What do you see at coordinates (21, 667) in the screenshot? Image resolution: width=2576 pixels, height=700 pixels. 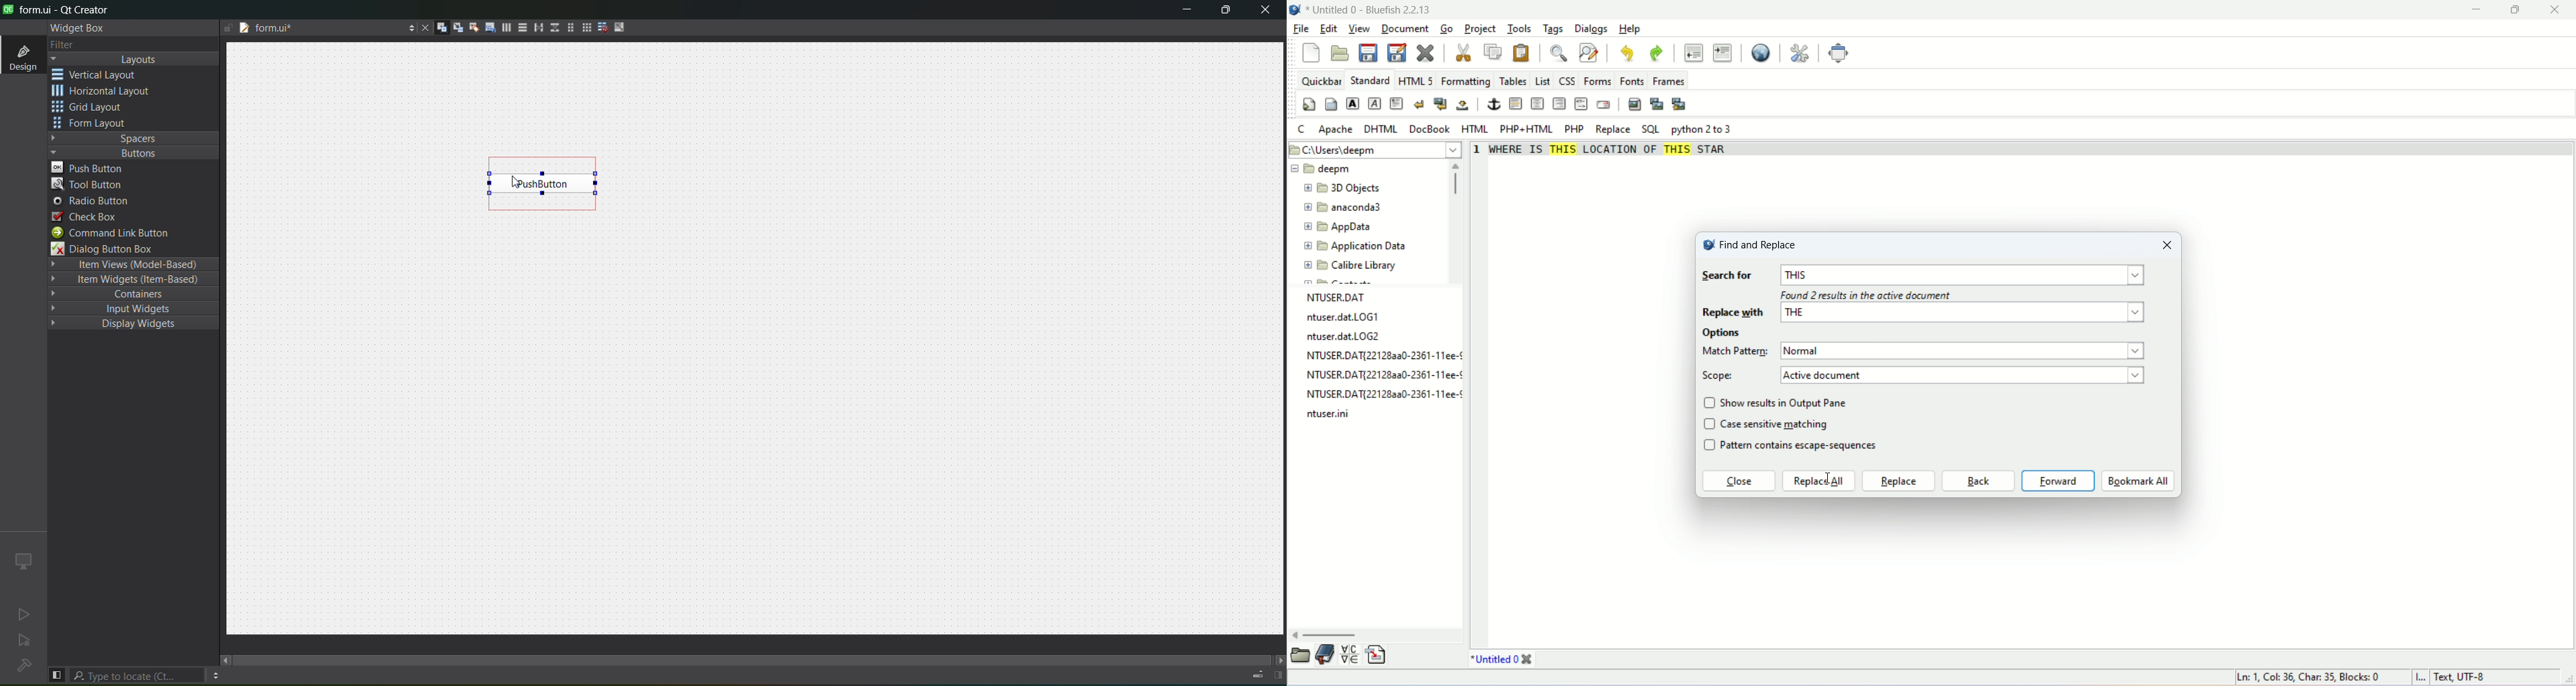 I see `no project loading` at bounding box center [21, 667].